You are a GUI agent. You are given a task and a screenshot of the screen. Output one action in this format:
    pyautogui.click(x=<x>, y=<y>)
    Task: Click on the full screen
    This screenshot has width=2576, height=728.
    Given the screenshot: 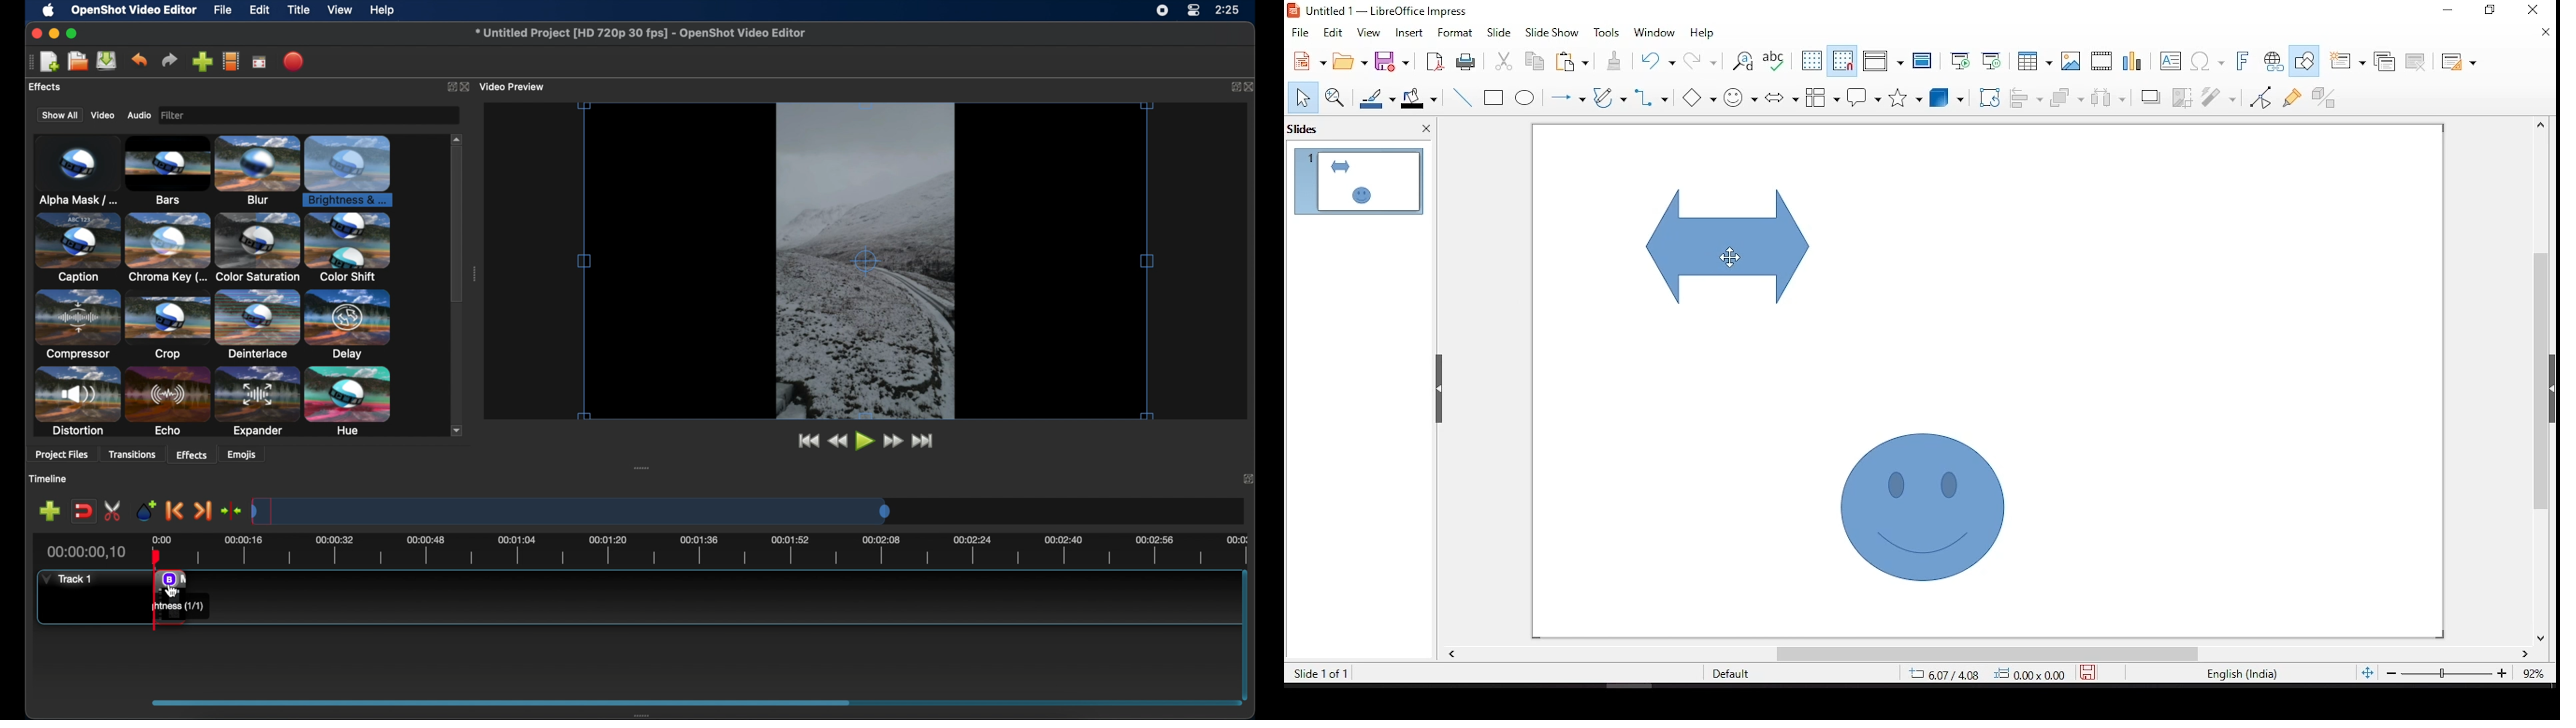 What is the action you would take?
    pyautogui.click(x=259, y=63)
    